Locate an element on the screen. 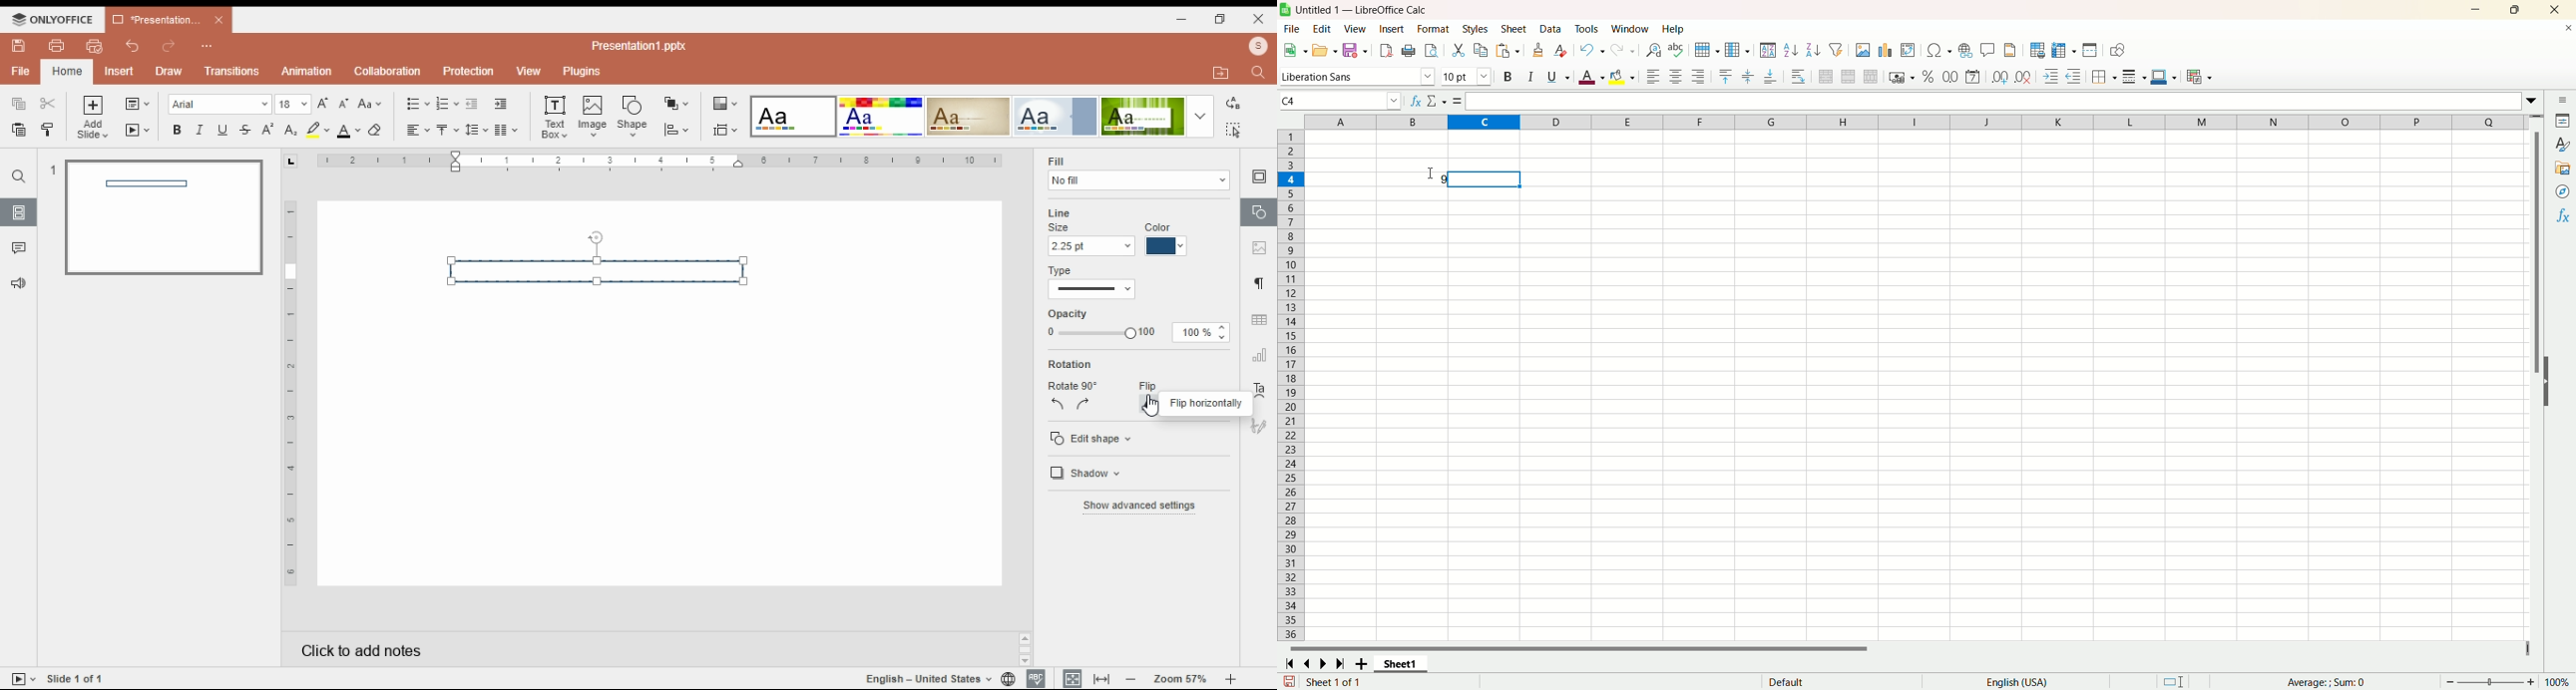 The width and height of the screenshot is (2576, 700). sheet number is located at coordinates (1377, 682).